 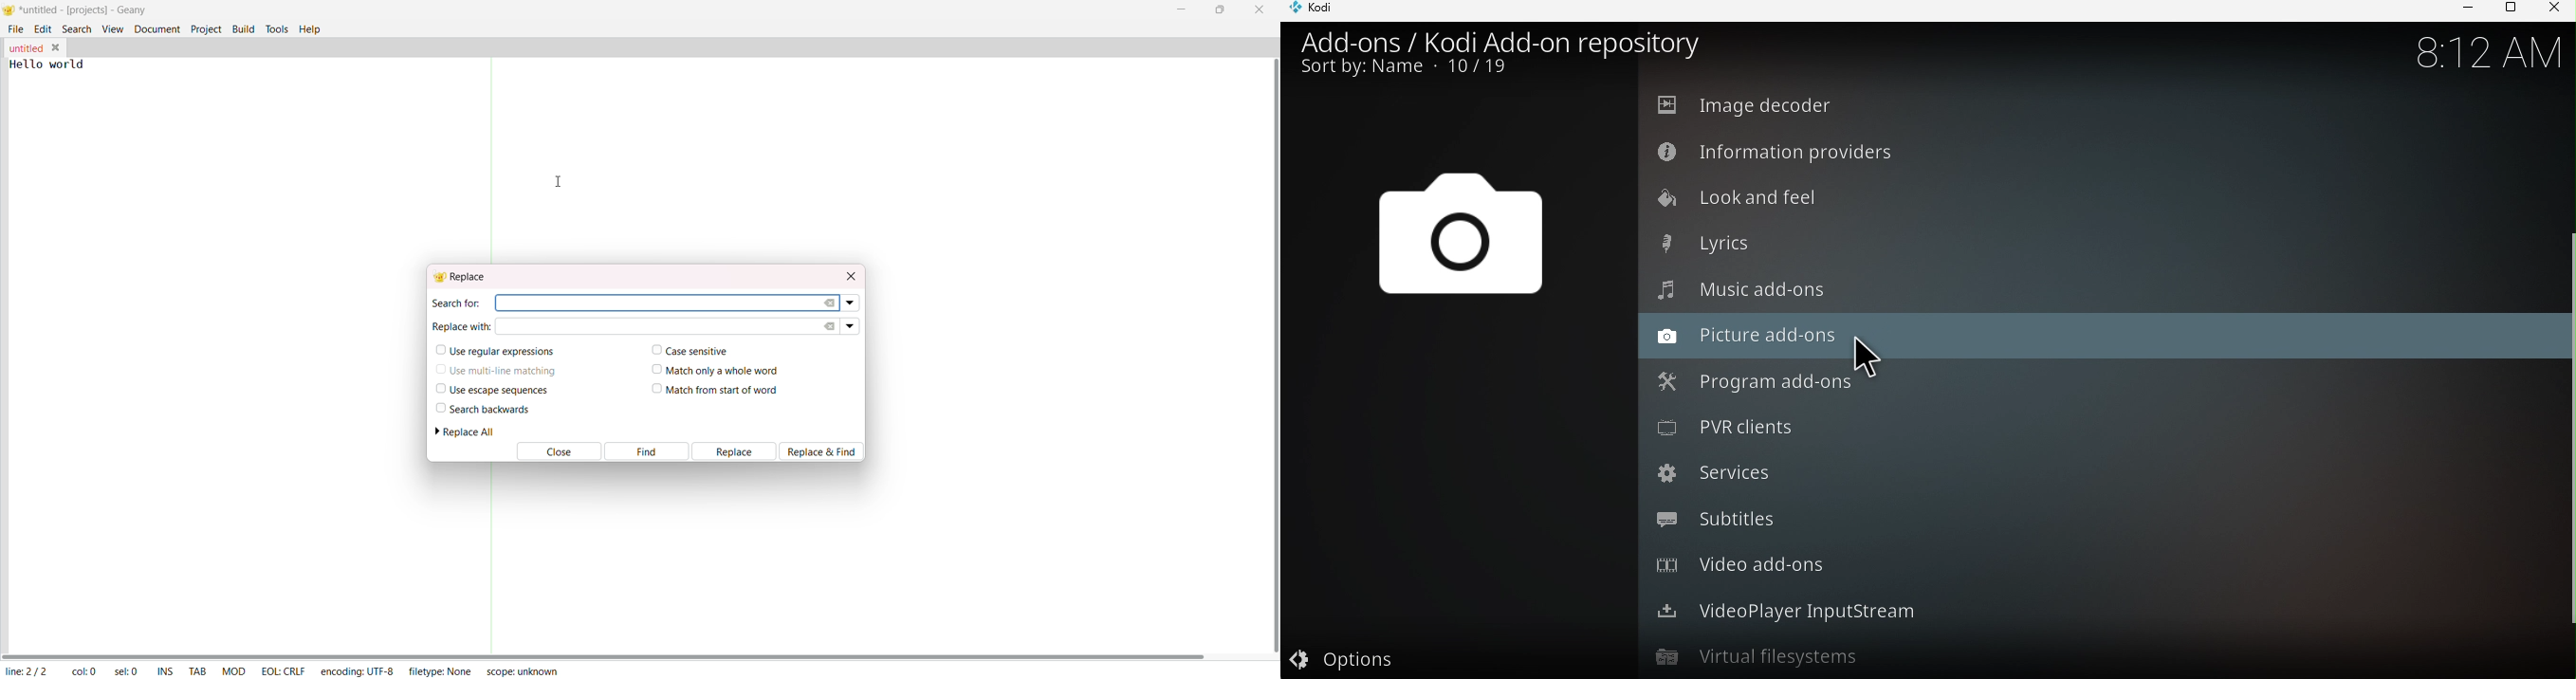 What do you see at coordinates (2088, 522) in the screenshot?
I see `Subtitles` at bounding box center [2088, 522].